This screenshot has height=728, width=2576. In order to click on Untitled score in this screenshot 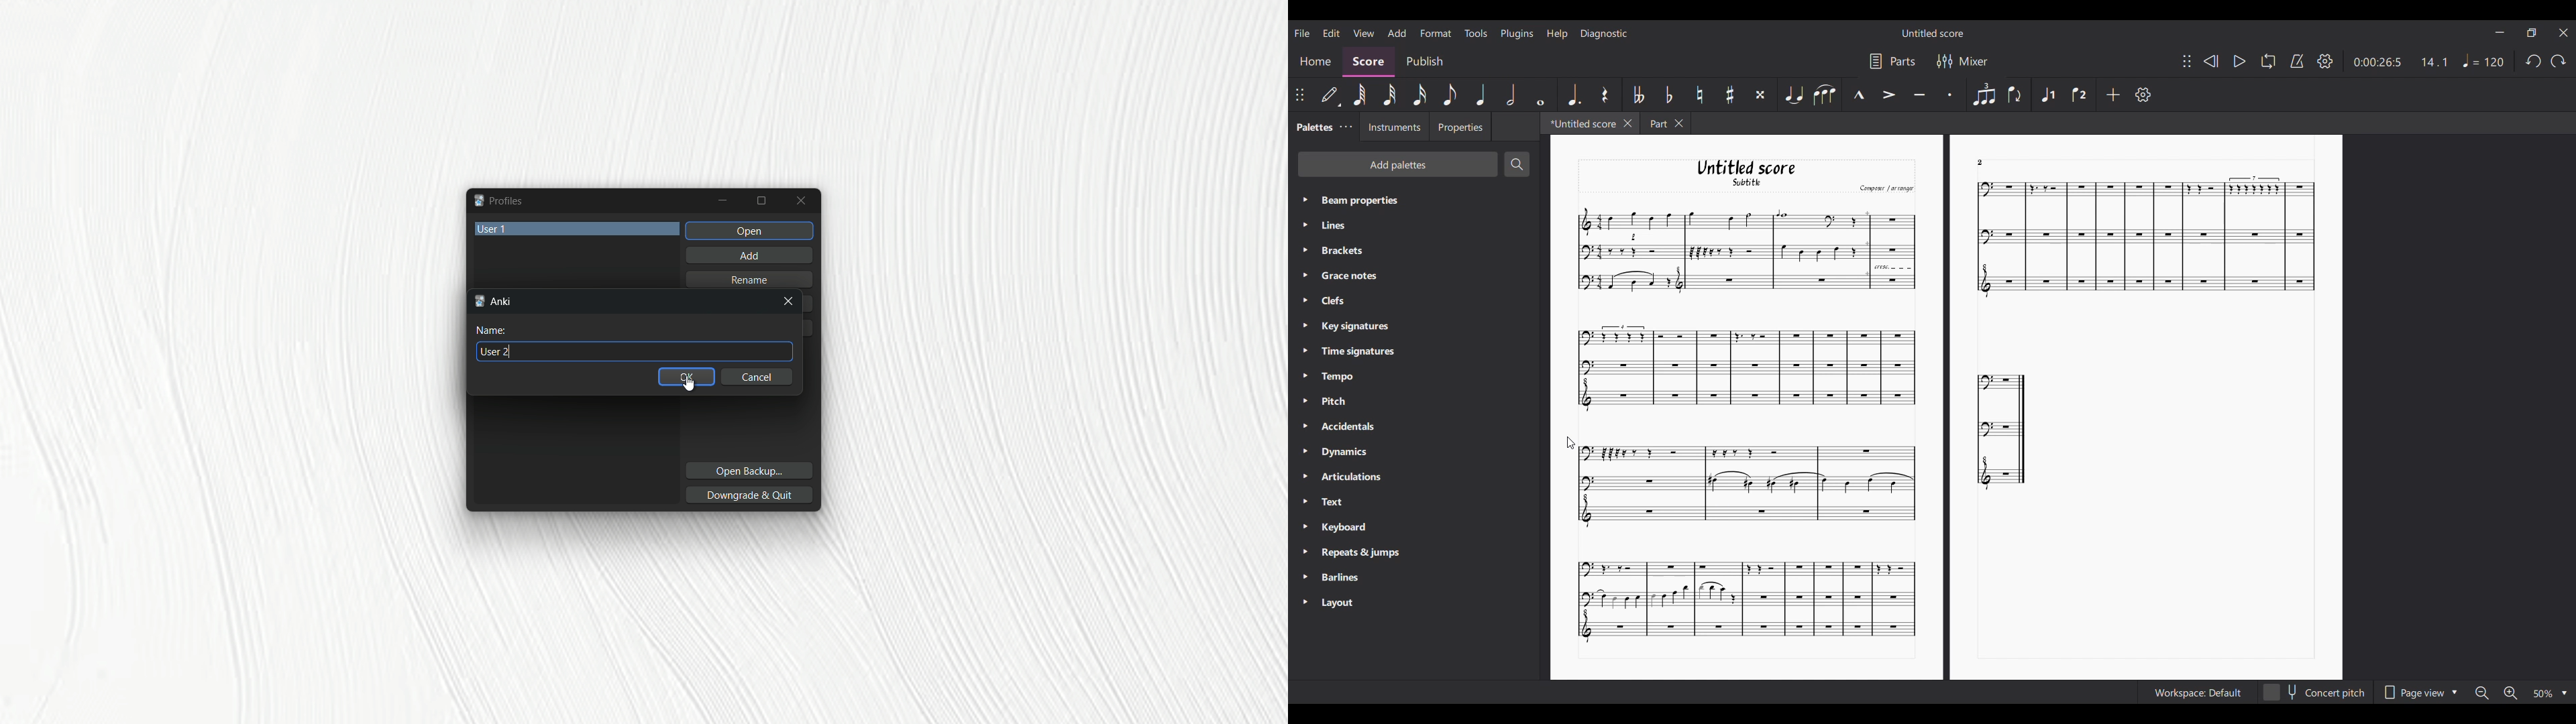, I will do `click(1933, 34)`.